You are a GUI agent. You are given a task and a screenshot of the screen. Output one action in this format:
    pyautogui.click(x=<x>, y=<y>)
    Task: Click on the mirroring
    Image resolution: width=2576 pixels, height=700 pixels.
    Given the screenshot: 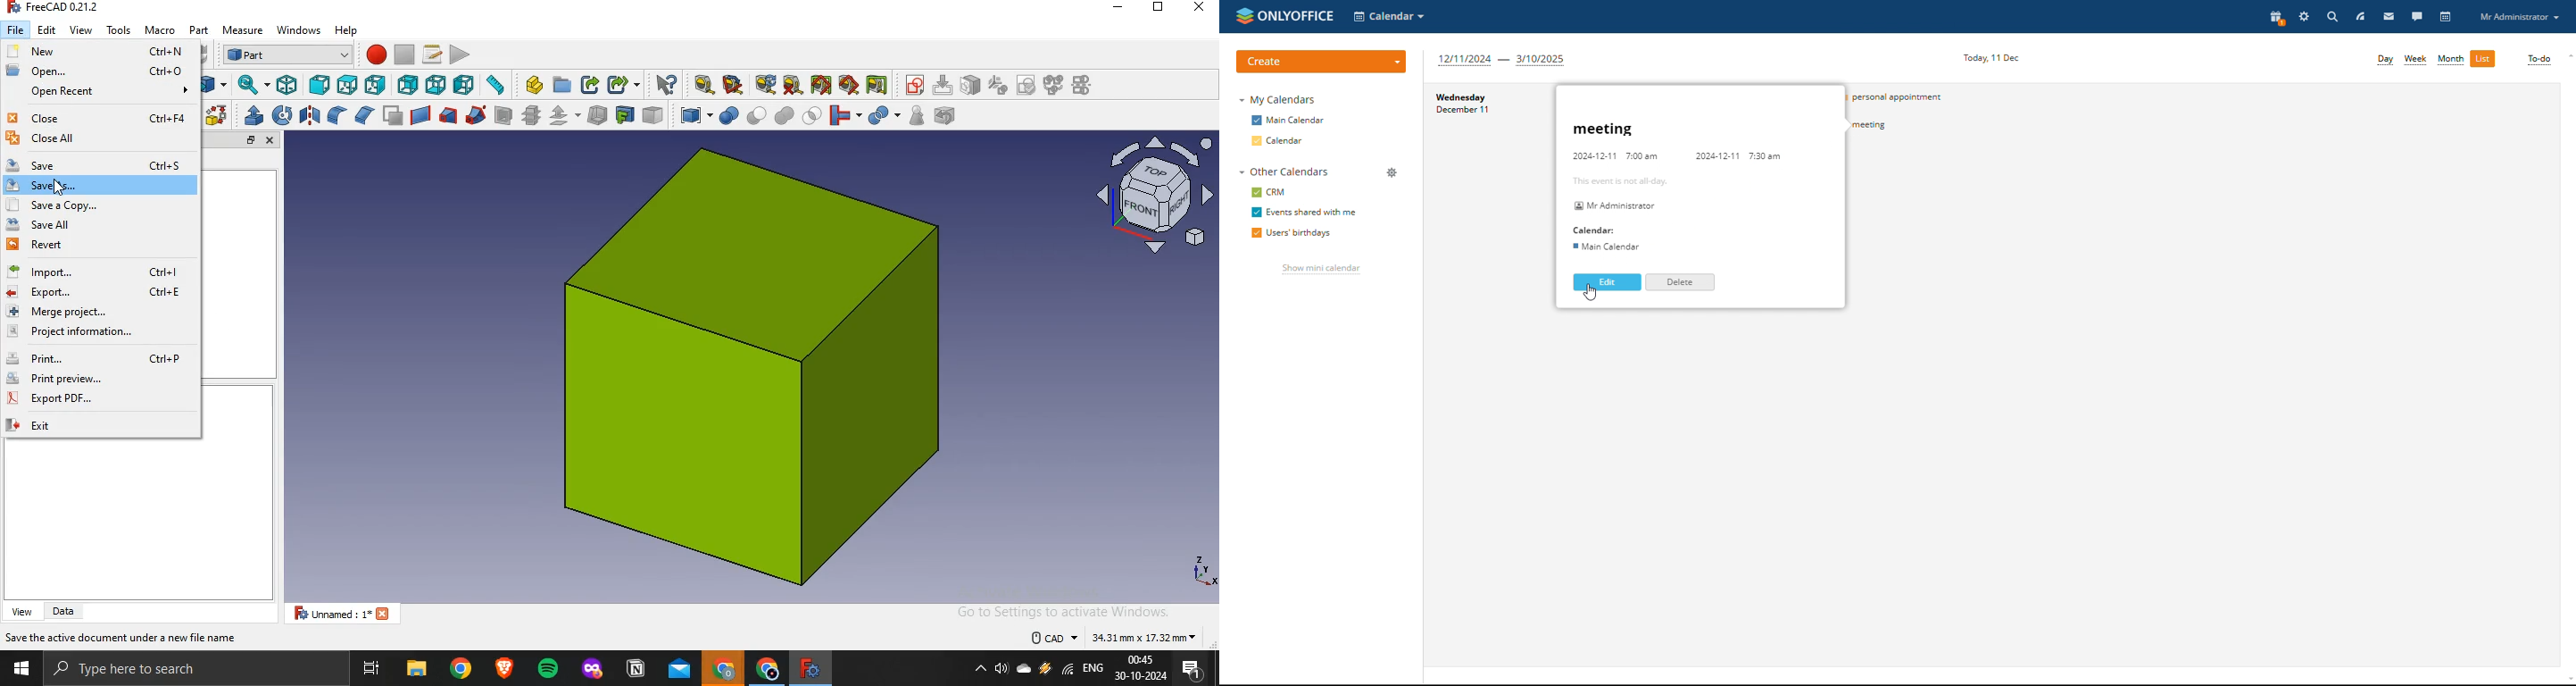 What is the action you would take?
    pyautogui.click(x=310, y=116)
    